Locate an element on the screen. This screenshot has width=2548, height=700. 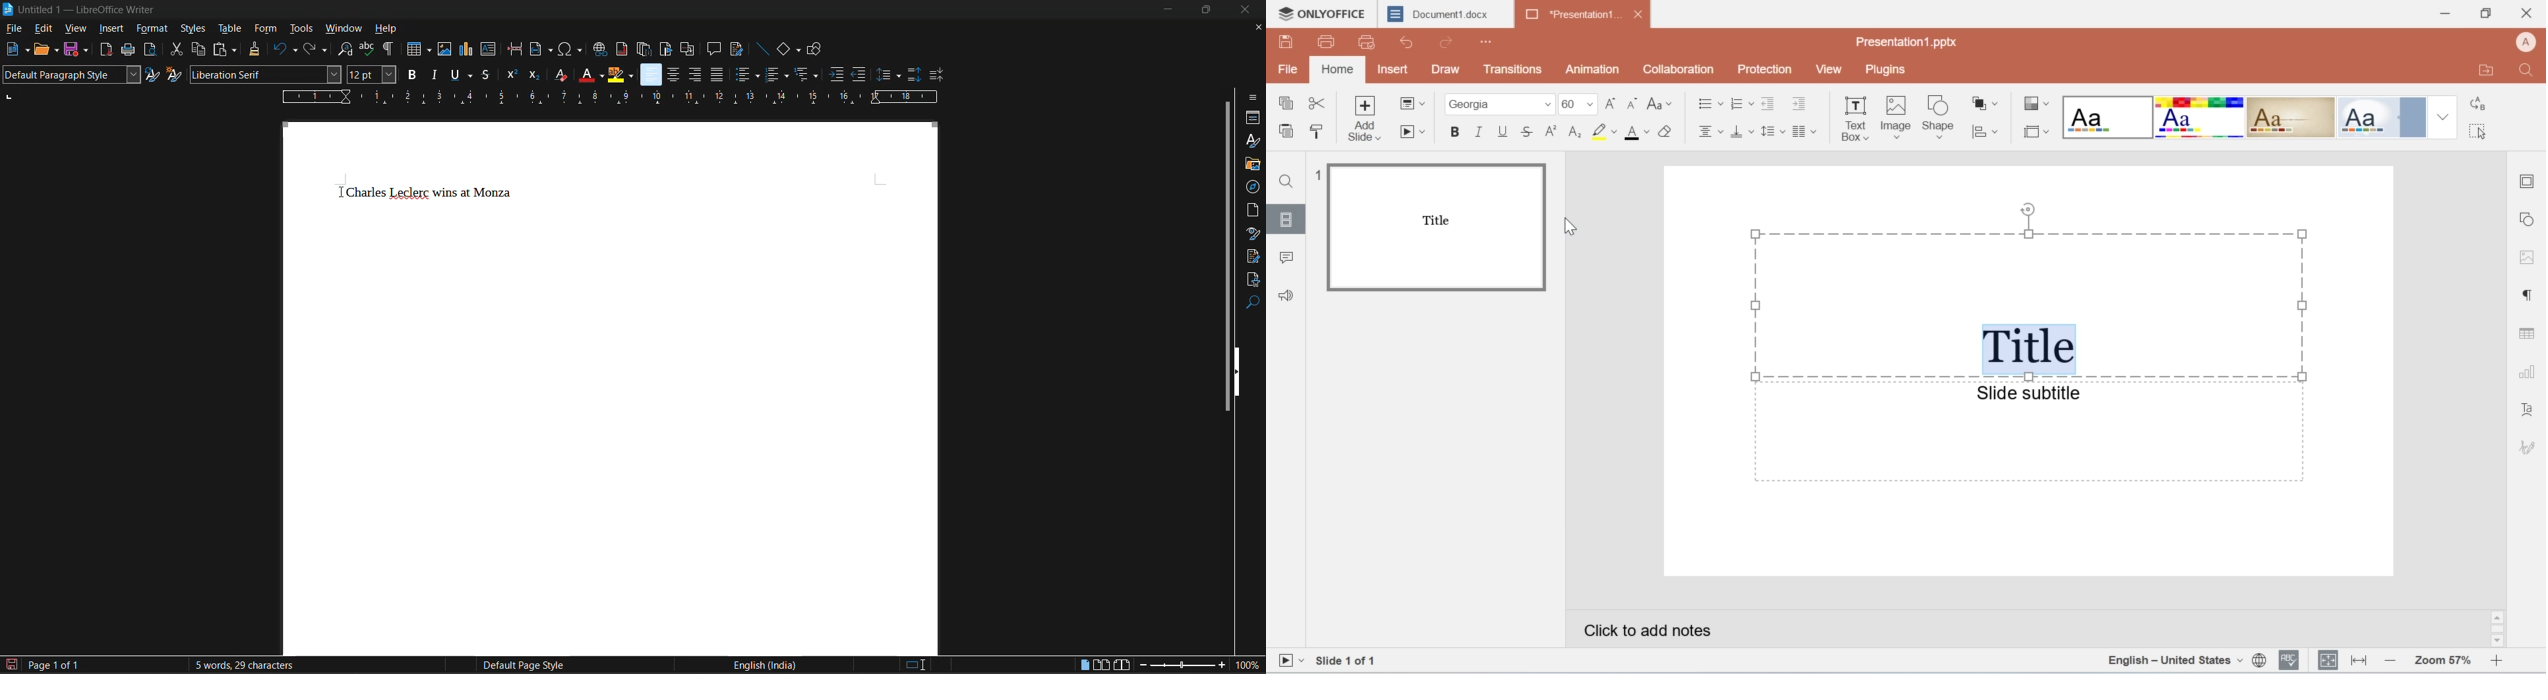
font name is located at coordinates (263, 74).